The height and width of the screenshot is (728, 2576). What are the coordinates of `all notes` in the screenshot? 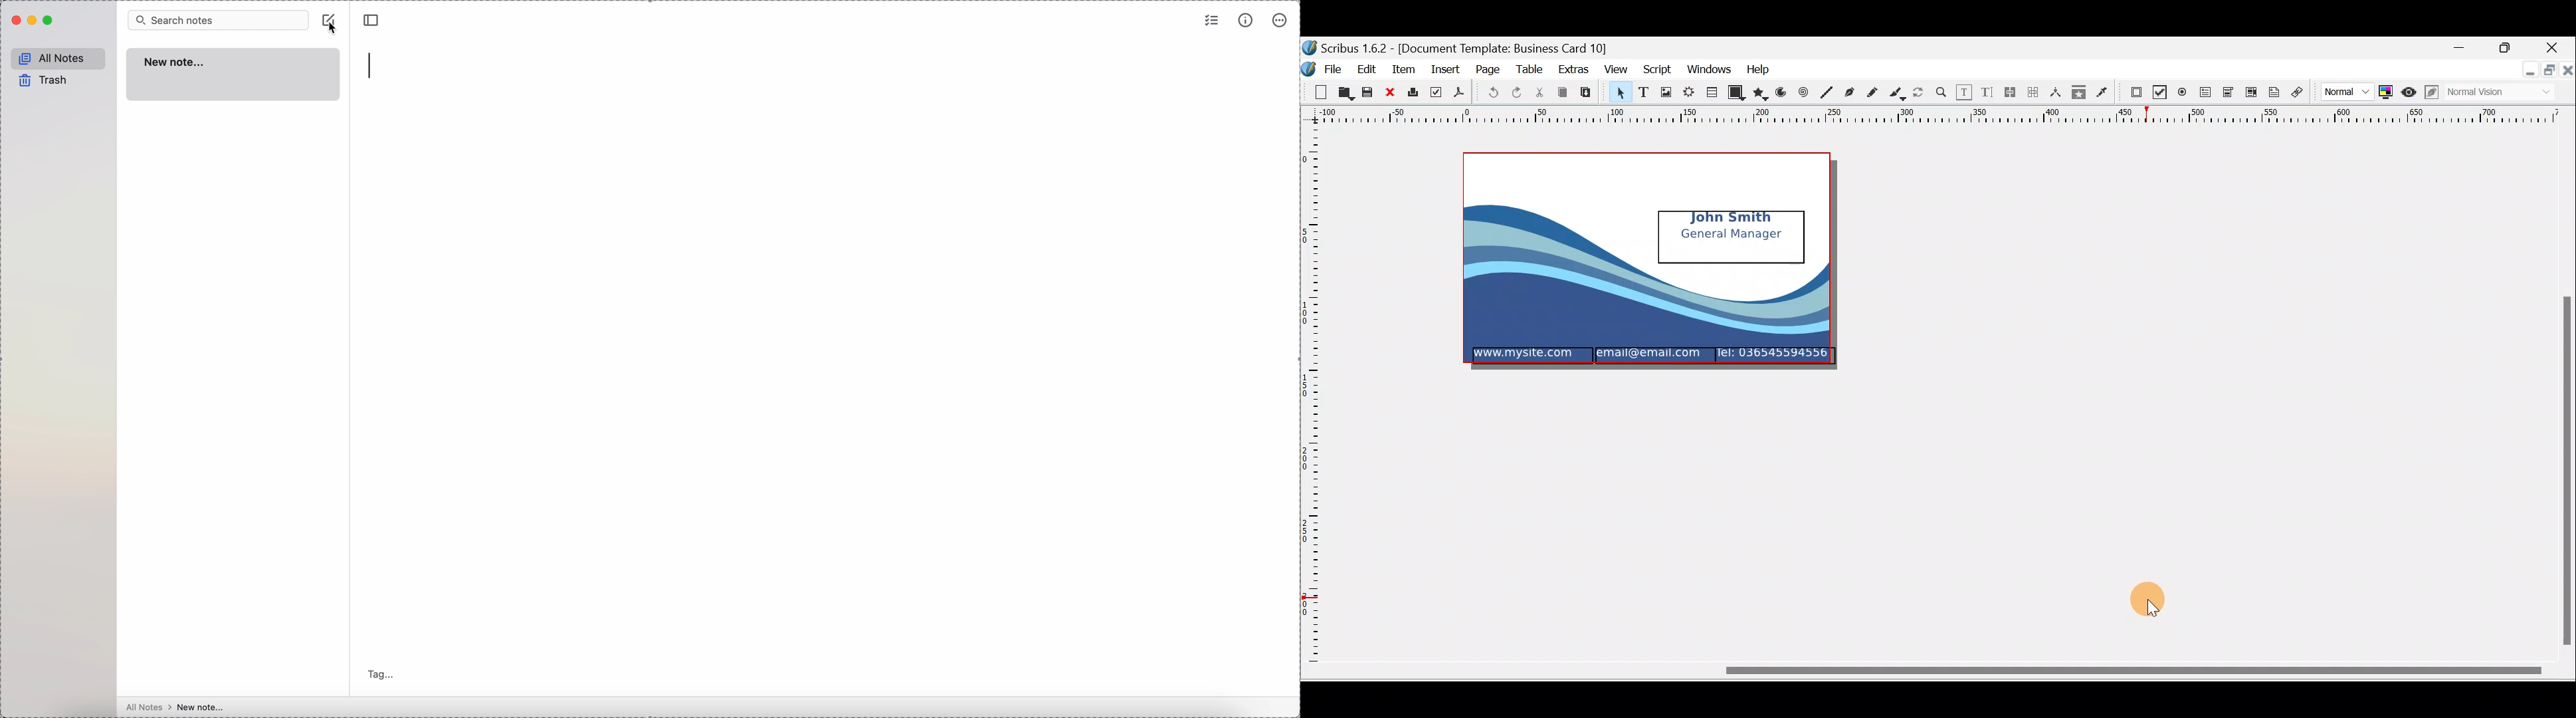 It's located at (58, 58).